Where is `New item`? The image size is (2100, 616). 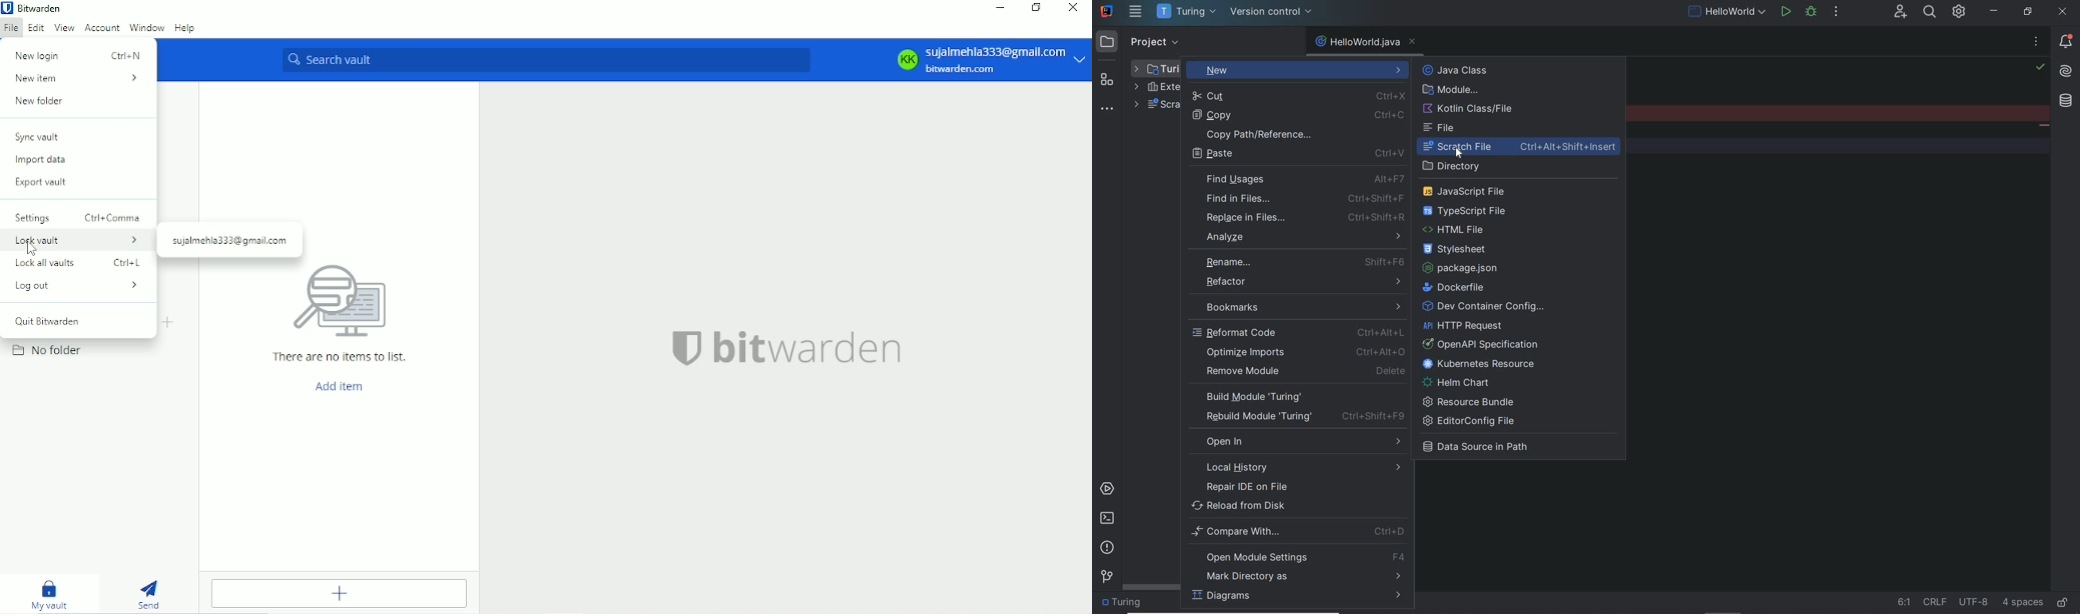 New item is located at coordinates (79, 79).